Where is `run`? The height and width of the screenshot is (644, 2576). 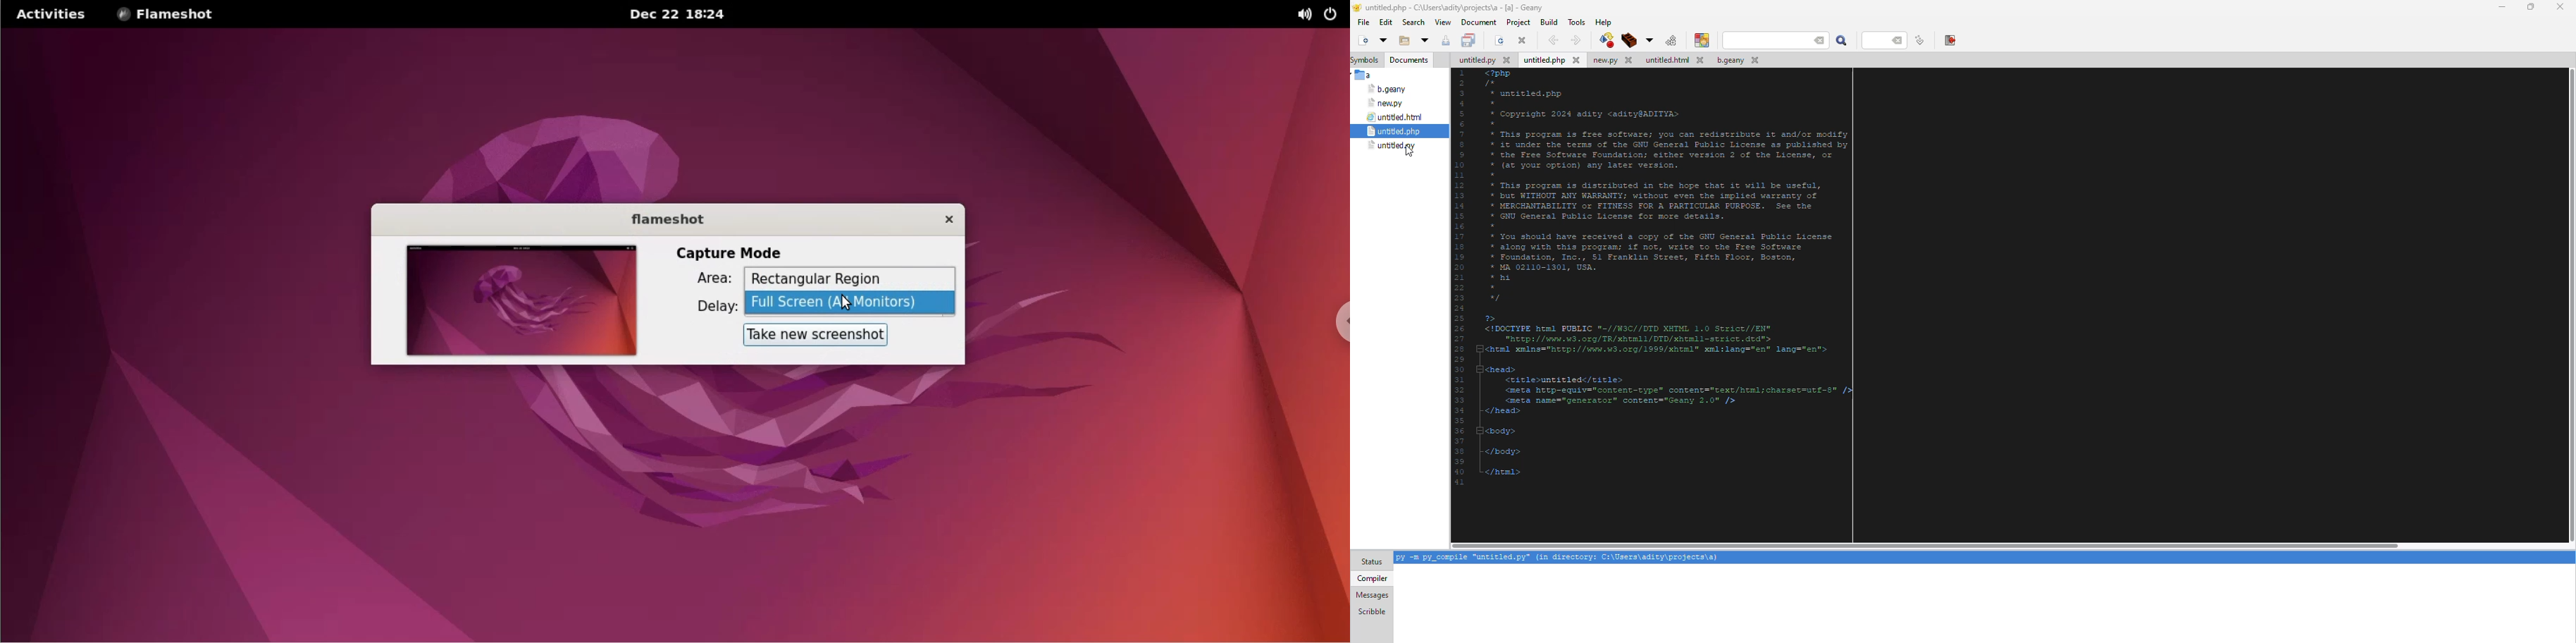
run is located at coordinates (1668, 40).